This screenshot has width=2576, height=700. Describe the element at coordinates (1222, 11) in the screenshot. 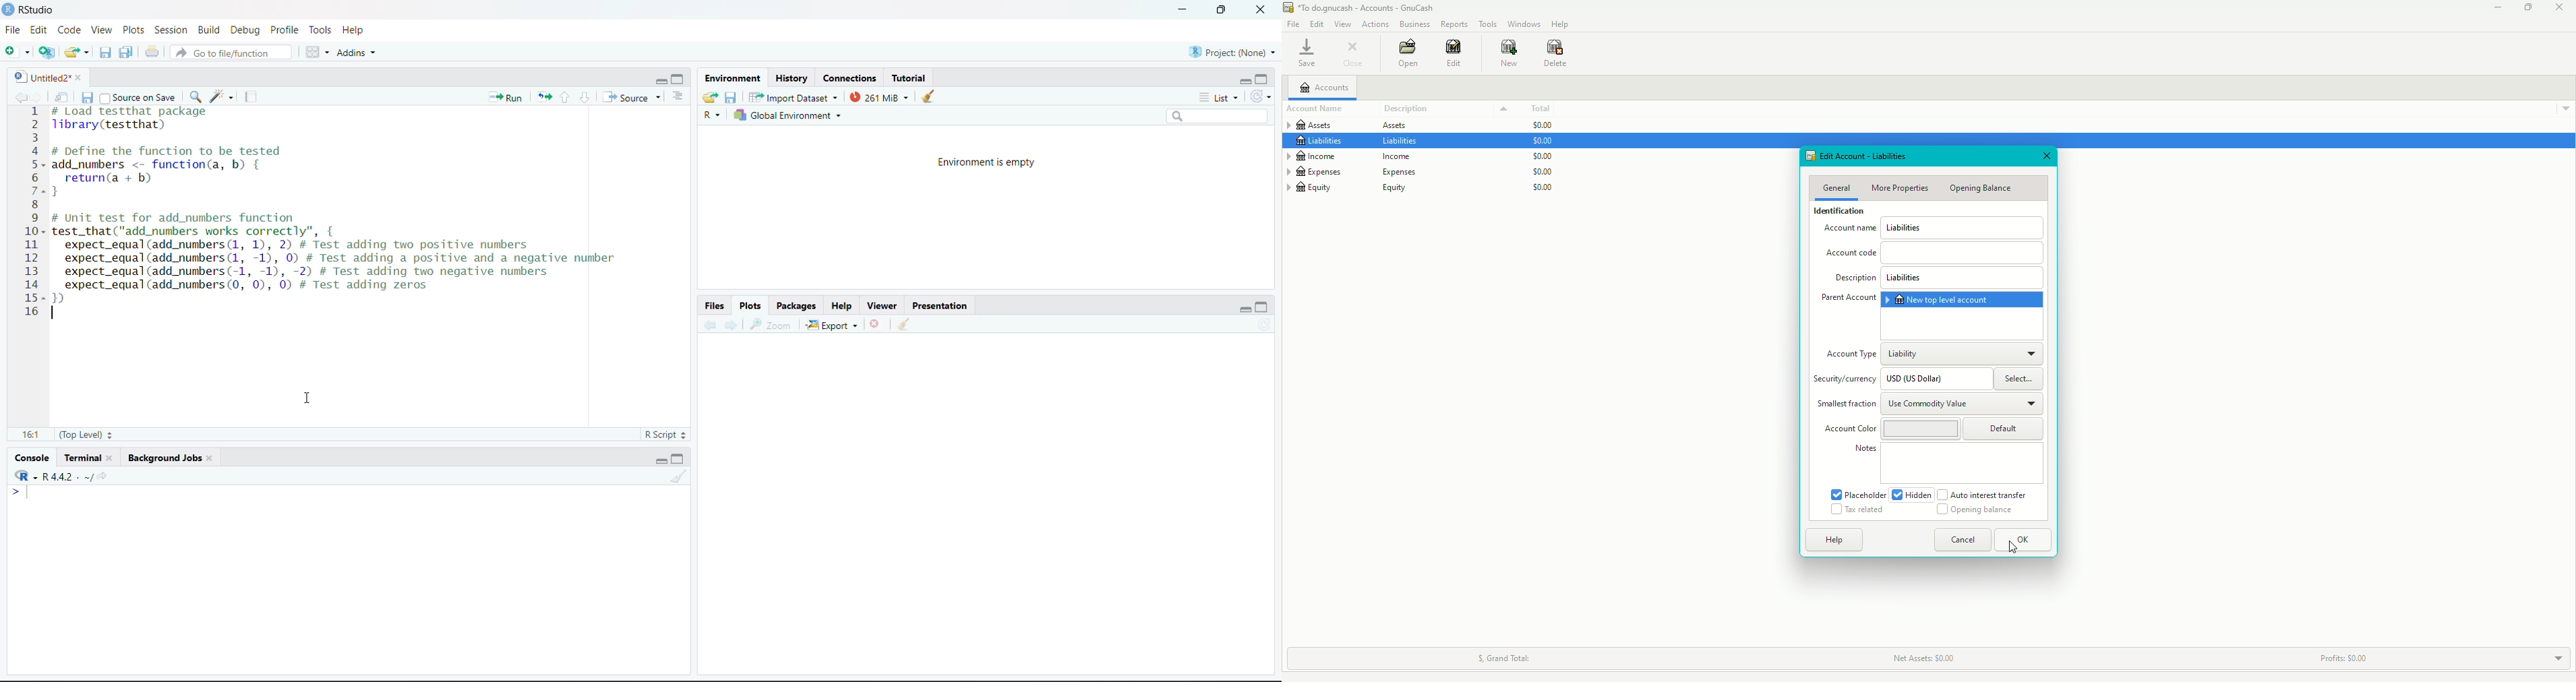

I see `full screen` at that location.